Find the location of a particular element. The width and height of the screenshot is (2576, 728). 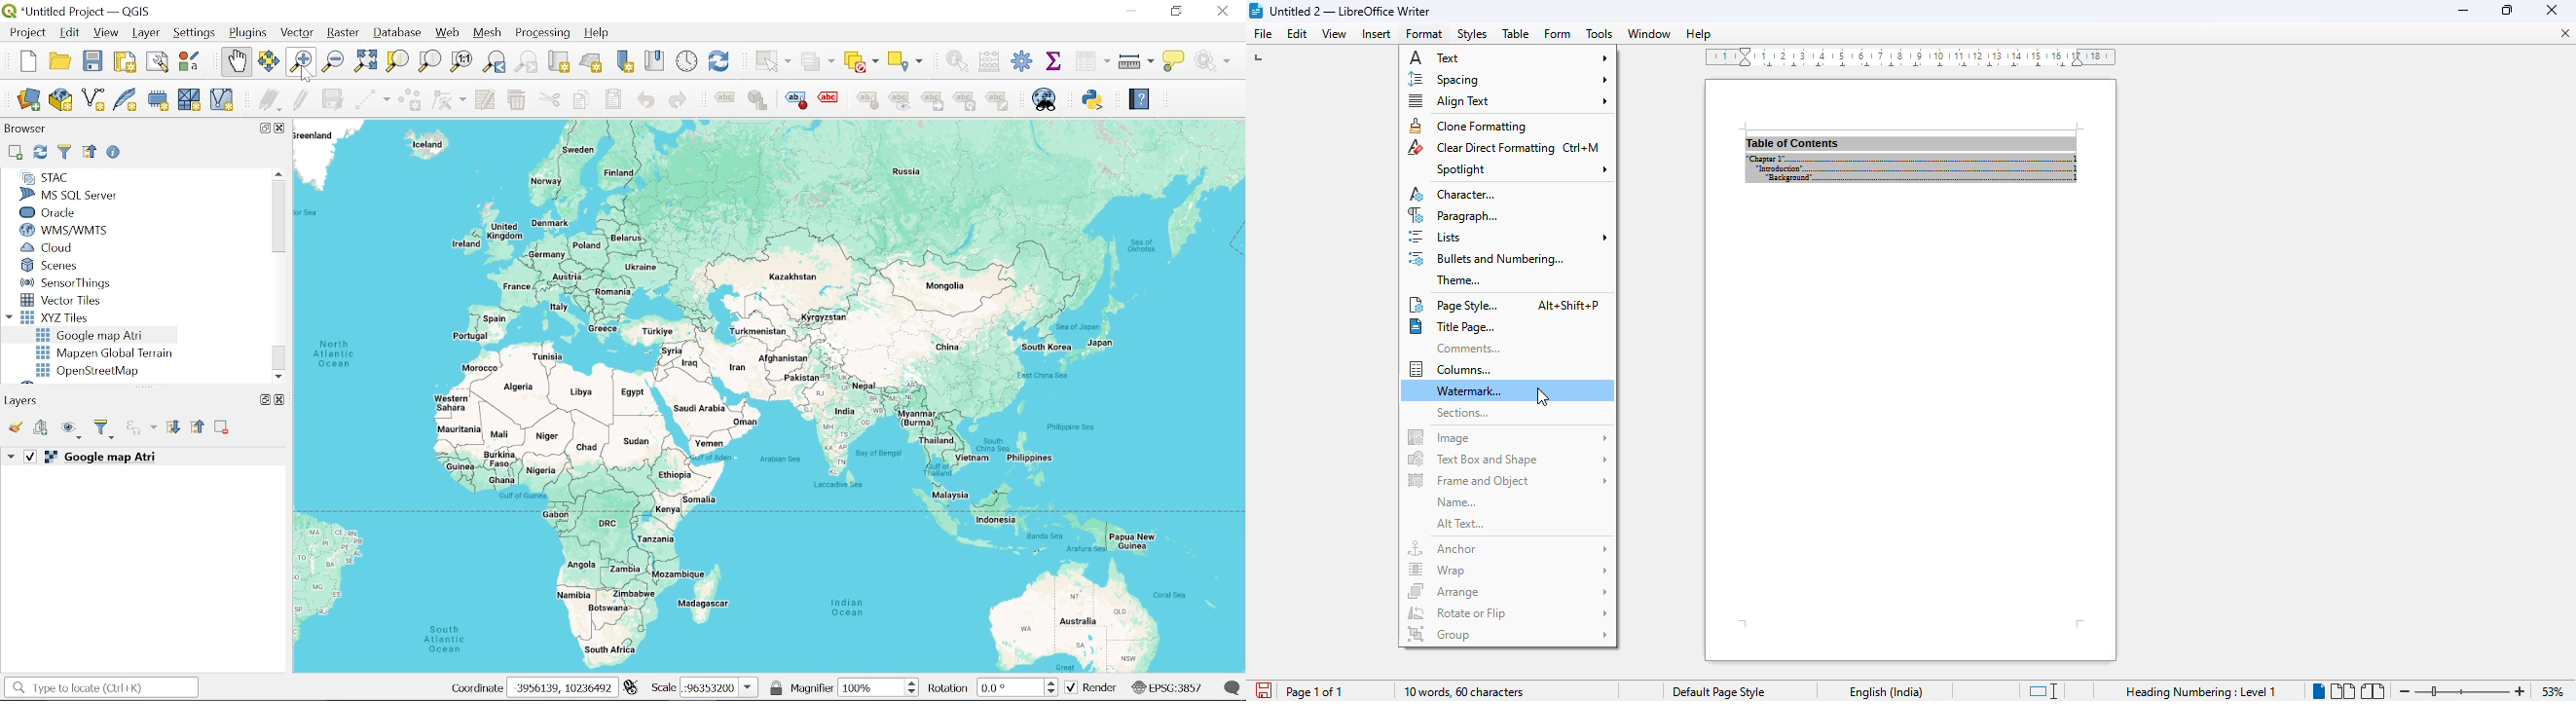

Show special bookmark is located at coordinates (655, 60).